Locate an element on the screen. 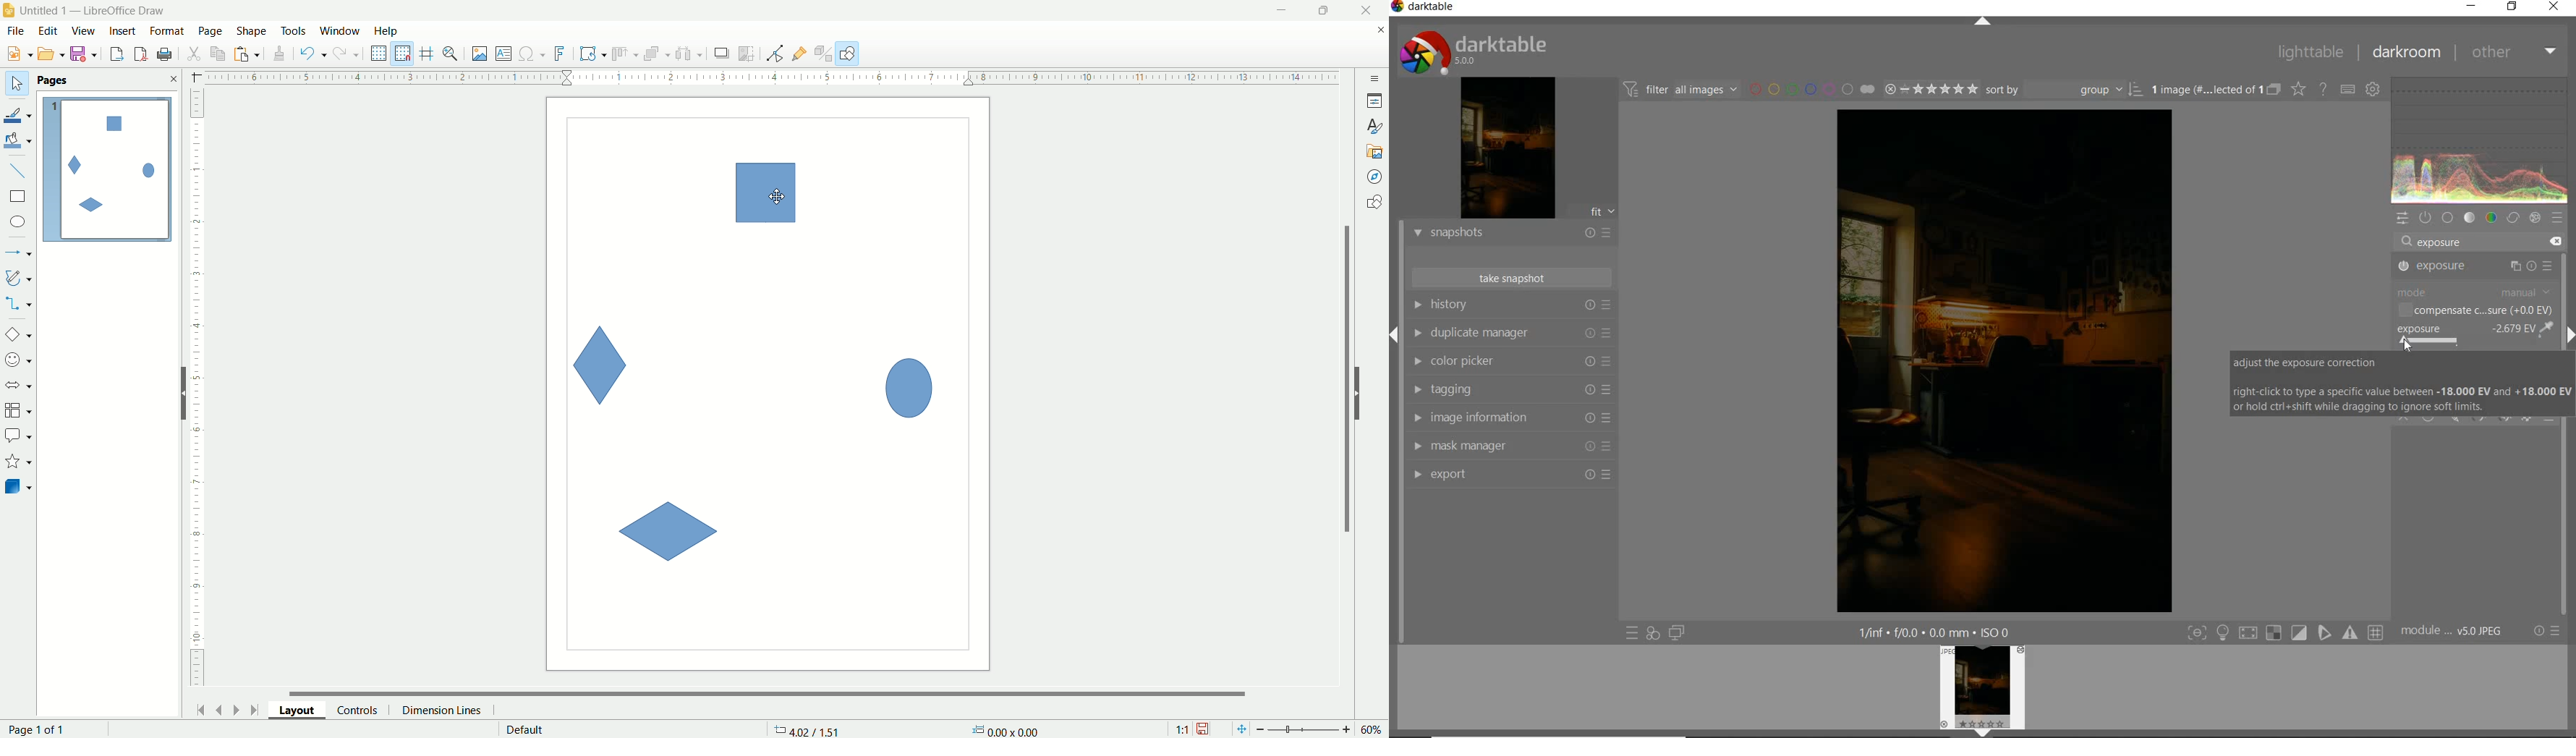 The height and width of the screenshot is (756, 2576). zoom percent is located at coordinates (1373, 729).